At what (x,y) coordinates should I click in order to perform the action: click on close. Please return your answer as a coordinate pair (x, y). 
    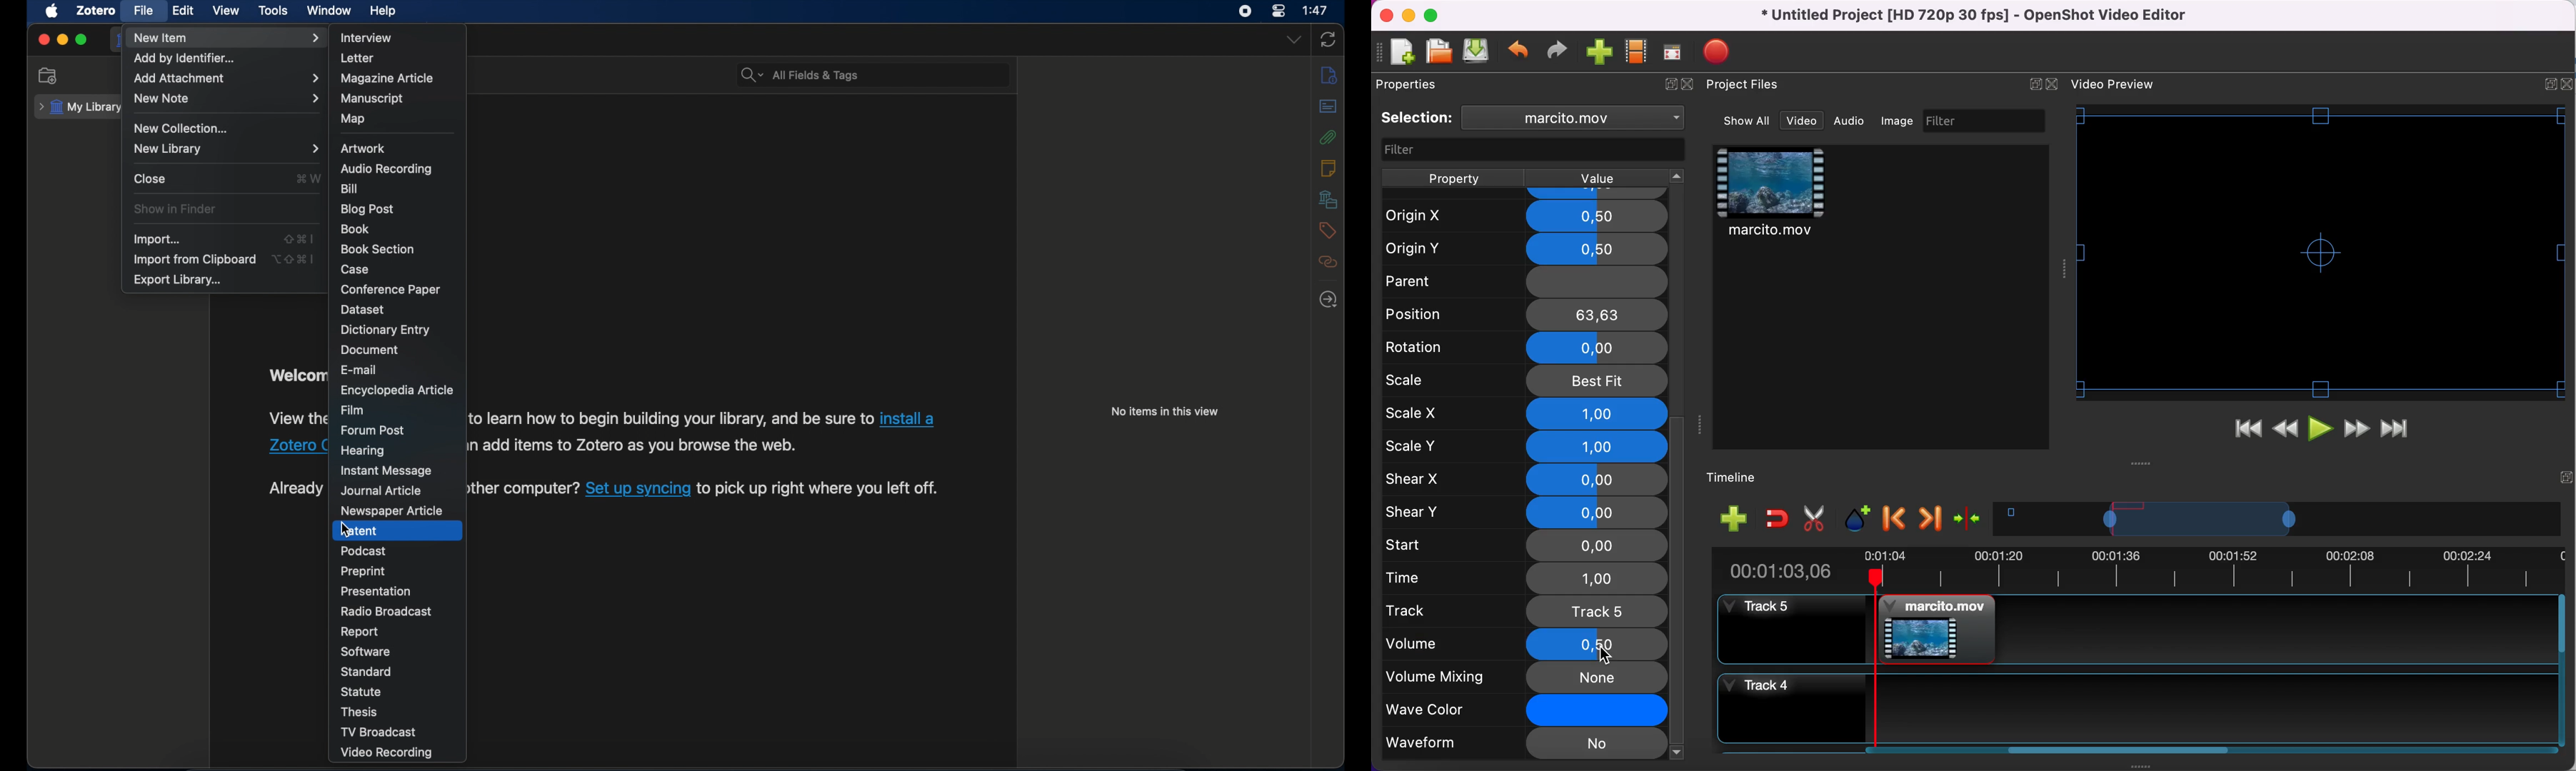
    Looking at the image, I should click on (150, 178).